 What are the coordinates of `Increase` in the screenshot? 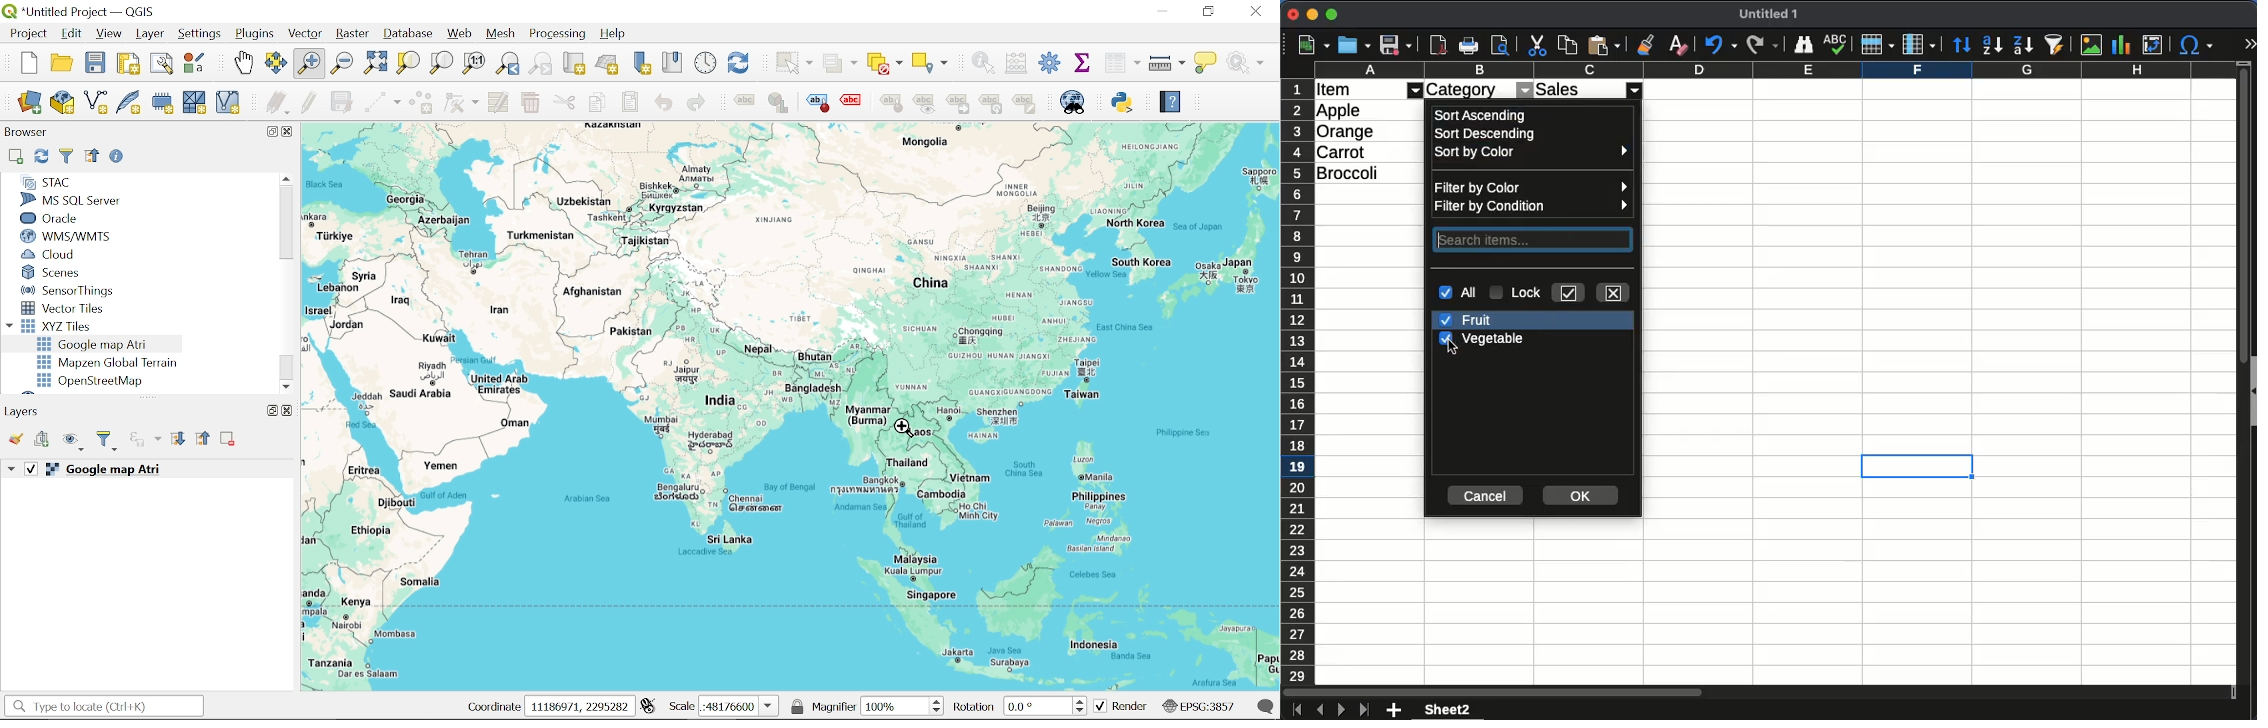 It's located at (1083, 699).